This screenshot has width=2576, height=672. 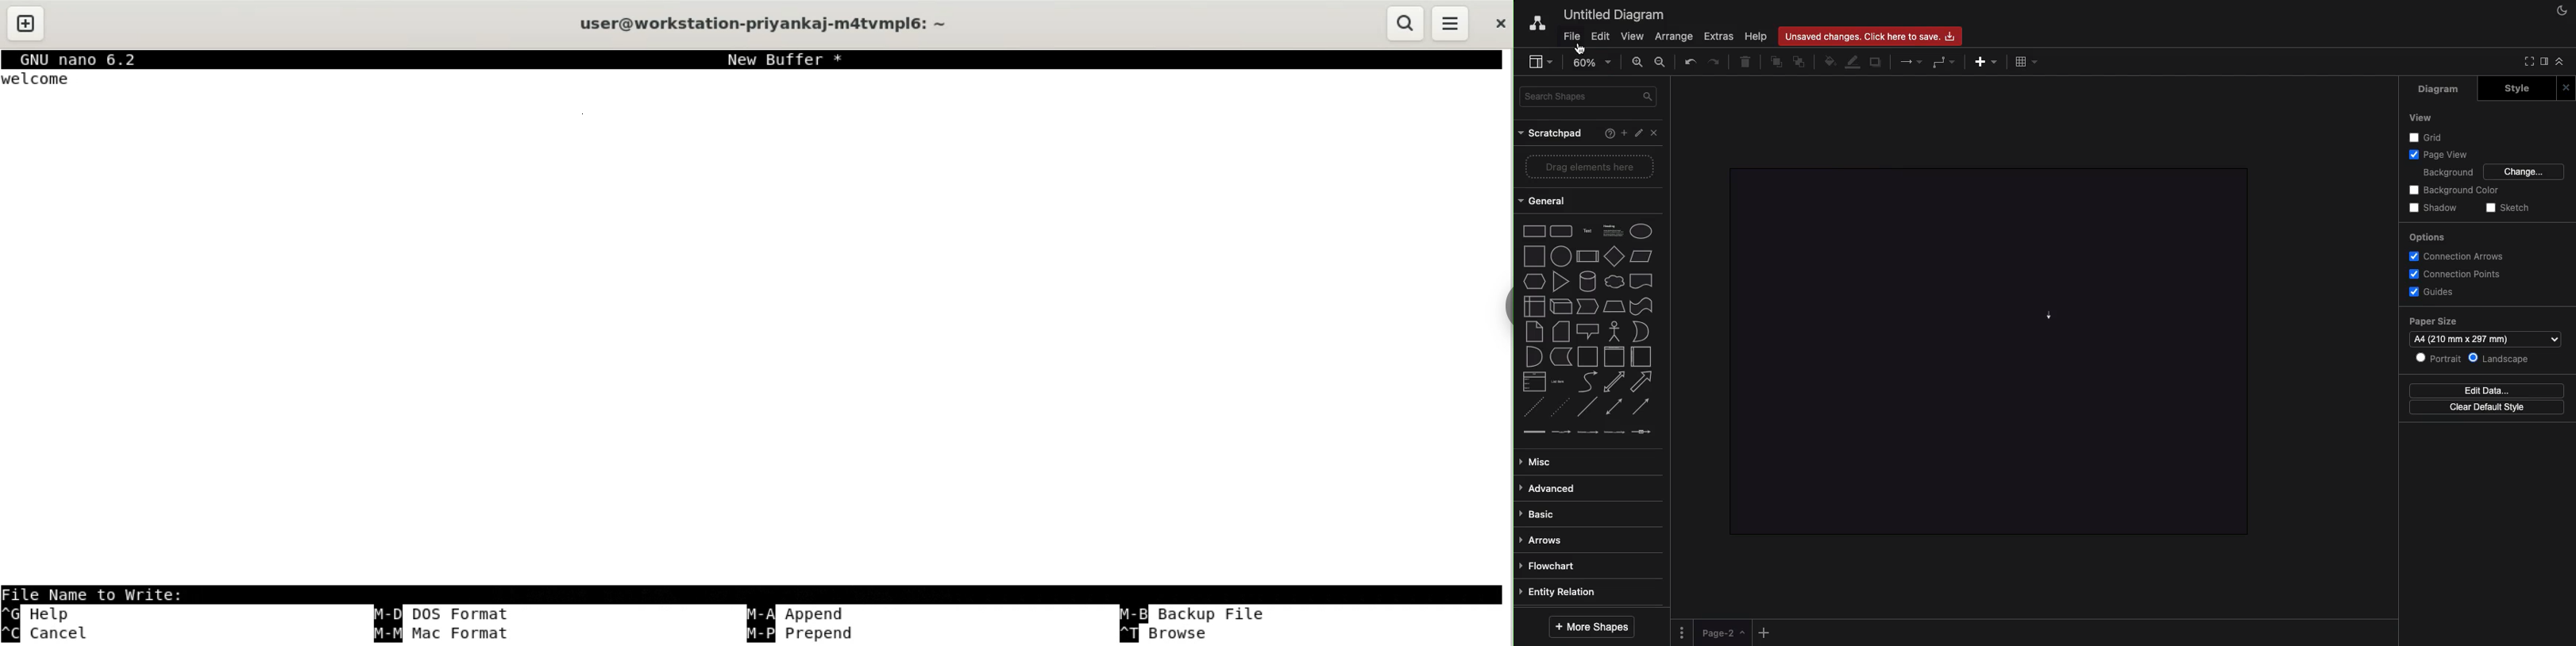 What do you see at coordinates (1495, 24) in the screenshot?
I see `close` at bounding box center [1495, 24].